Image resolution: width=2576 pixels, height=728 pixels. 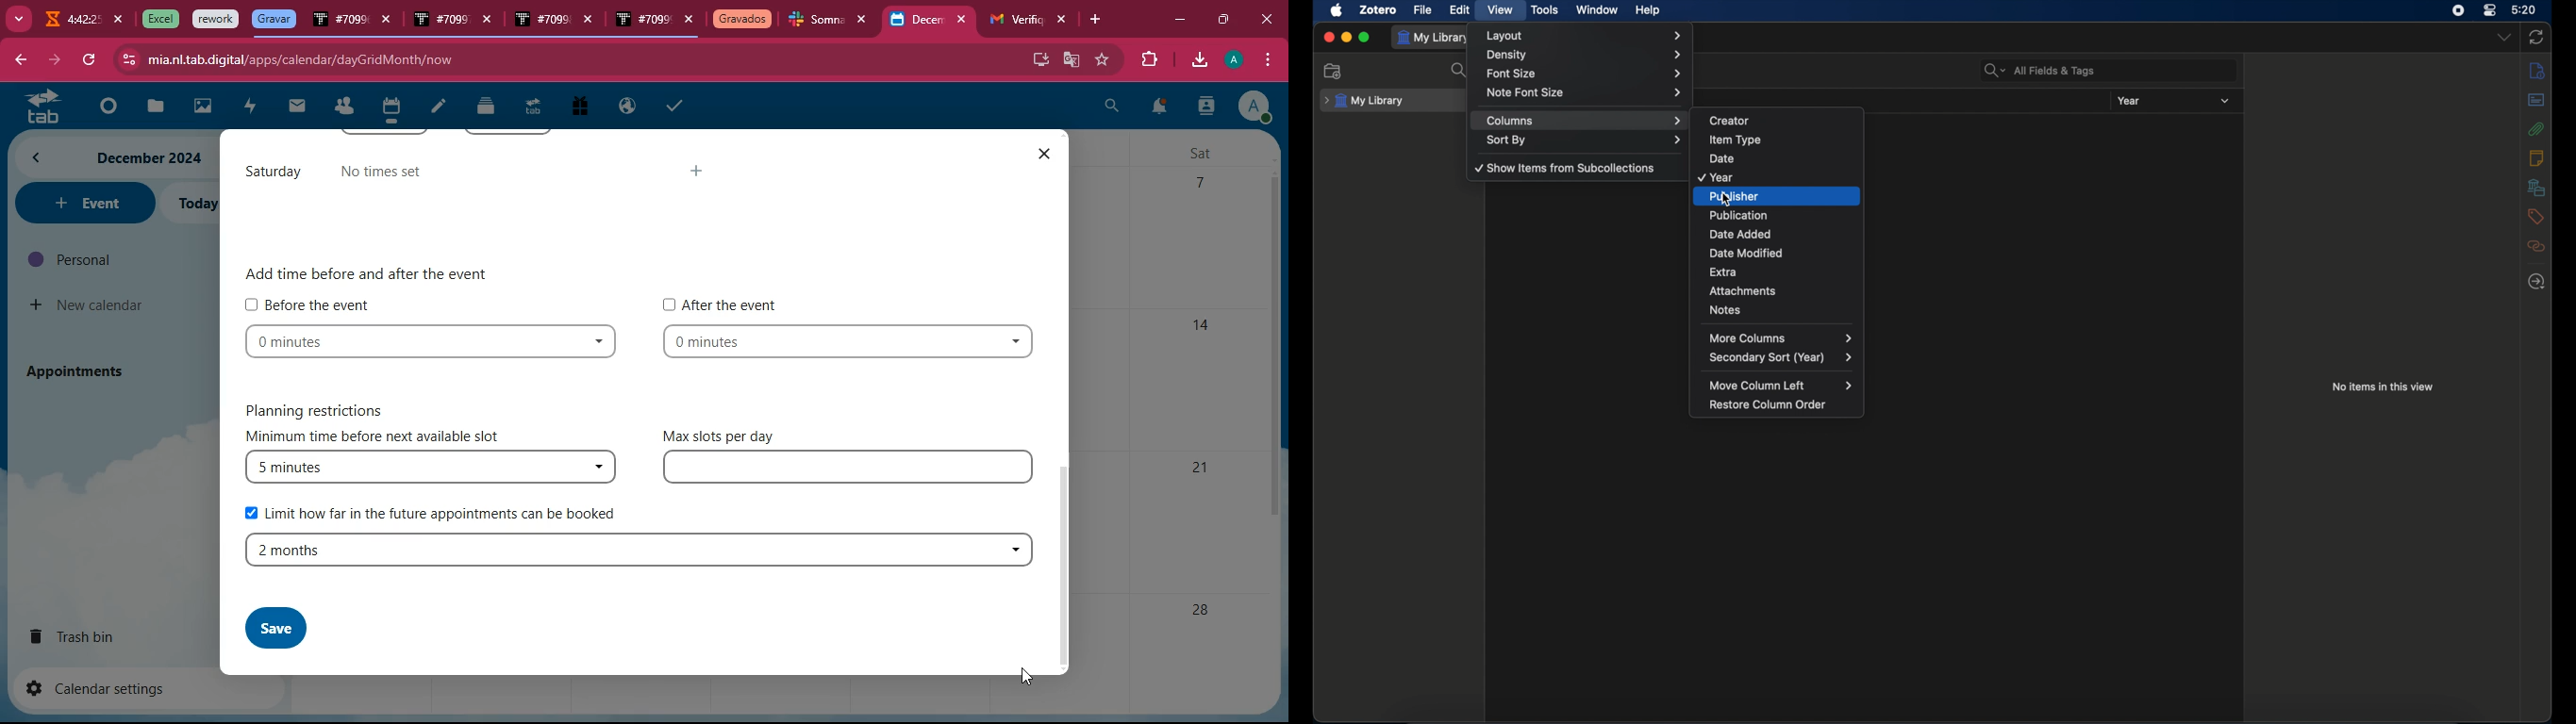 What do you see at coordinates (1365, 38) in the screenshot?
I see `maximize` at bounding box center [1365, 38].